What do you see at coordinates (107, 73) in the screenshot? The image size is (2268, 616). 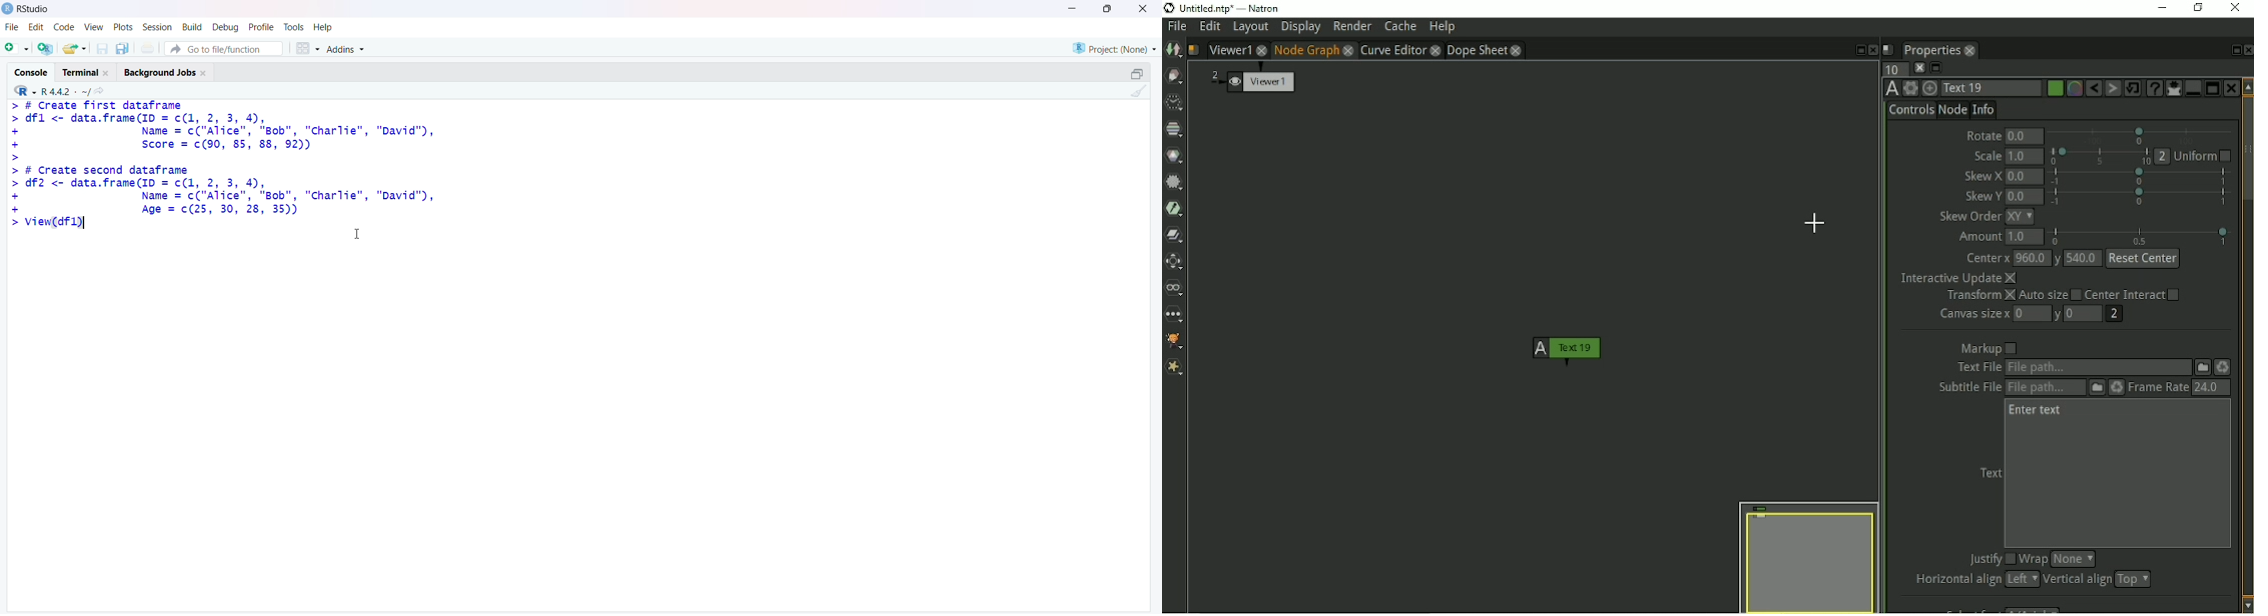 I see `close` at bounding box center [107, 73].